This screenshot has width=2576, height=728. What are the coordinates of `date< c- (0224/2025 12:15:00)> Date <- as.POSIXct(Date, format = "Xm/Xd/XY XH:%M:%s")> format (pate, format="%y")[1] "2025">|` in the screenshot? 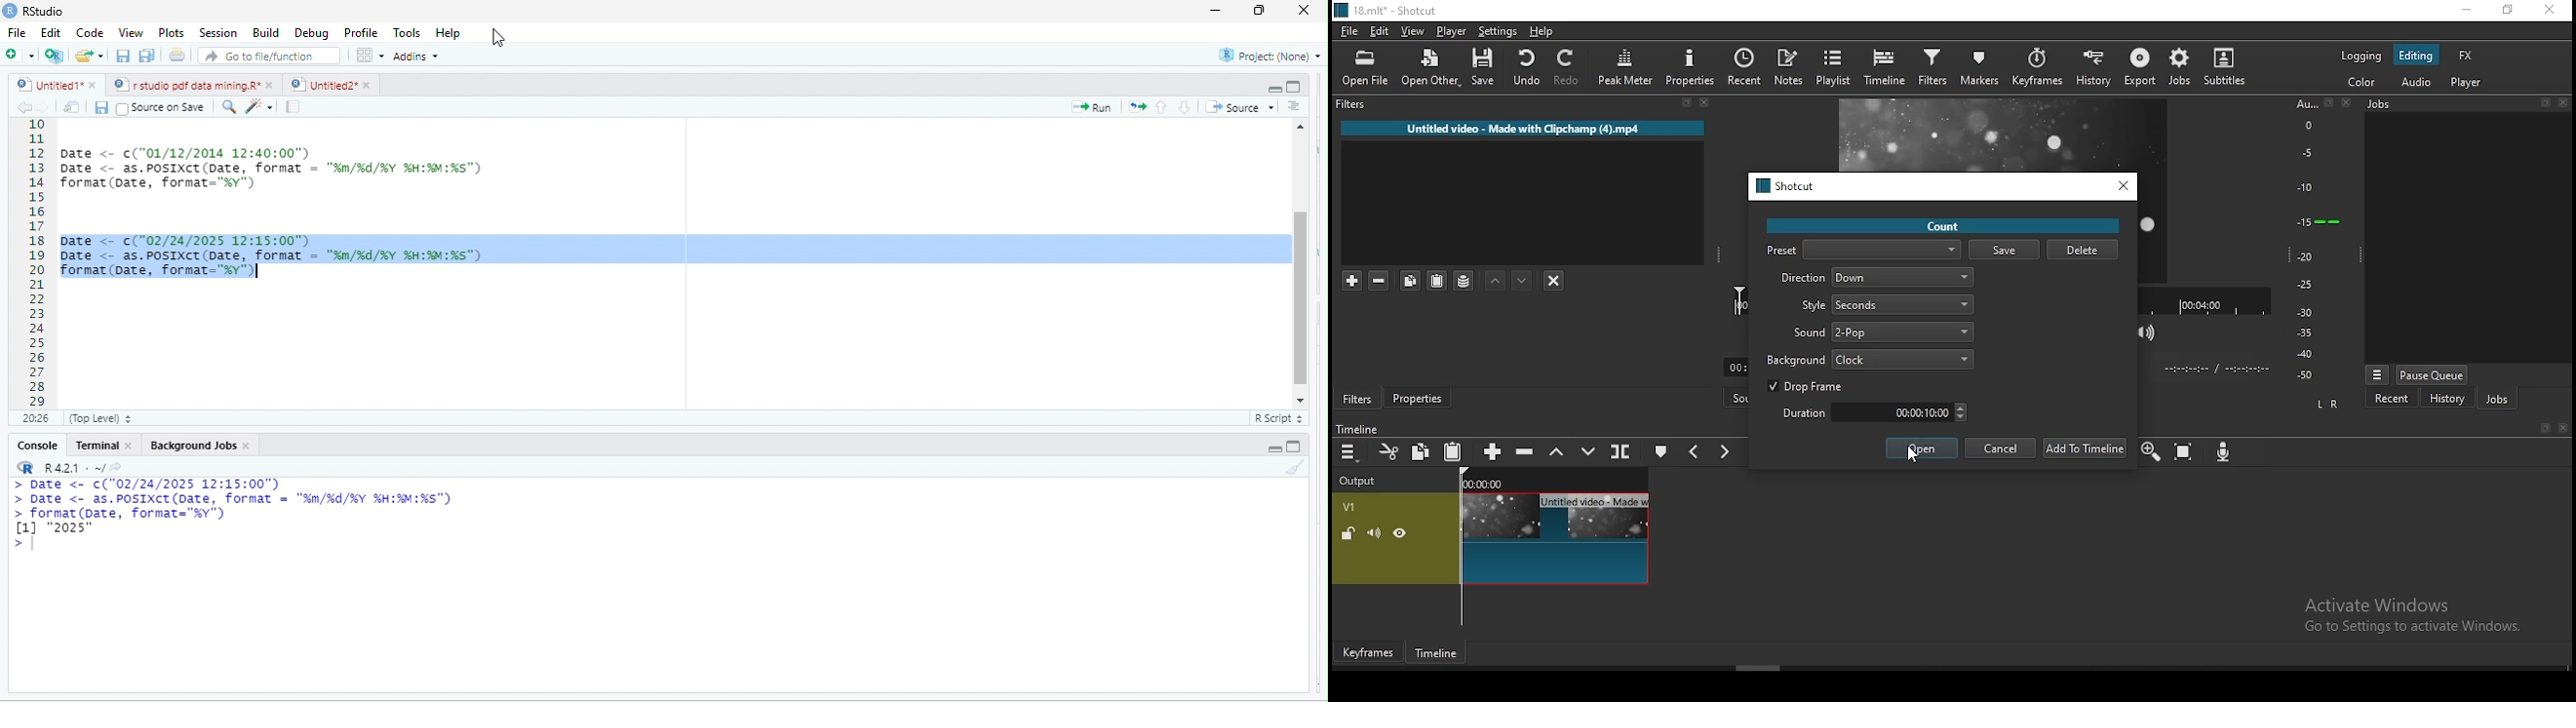 It's located at (263, 517).